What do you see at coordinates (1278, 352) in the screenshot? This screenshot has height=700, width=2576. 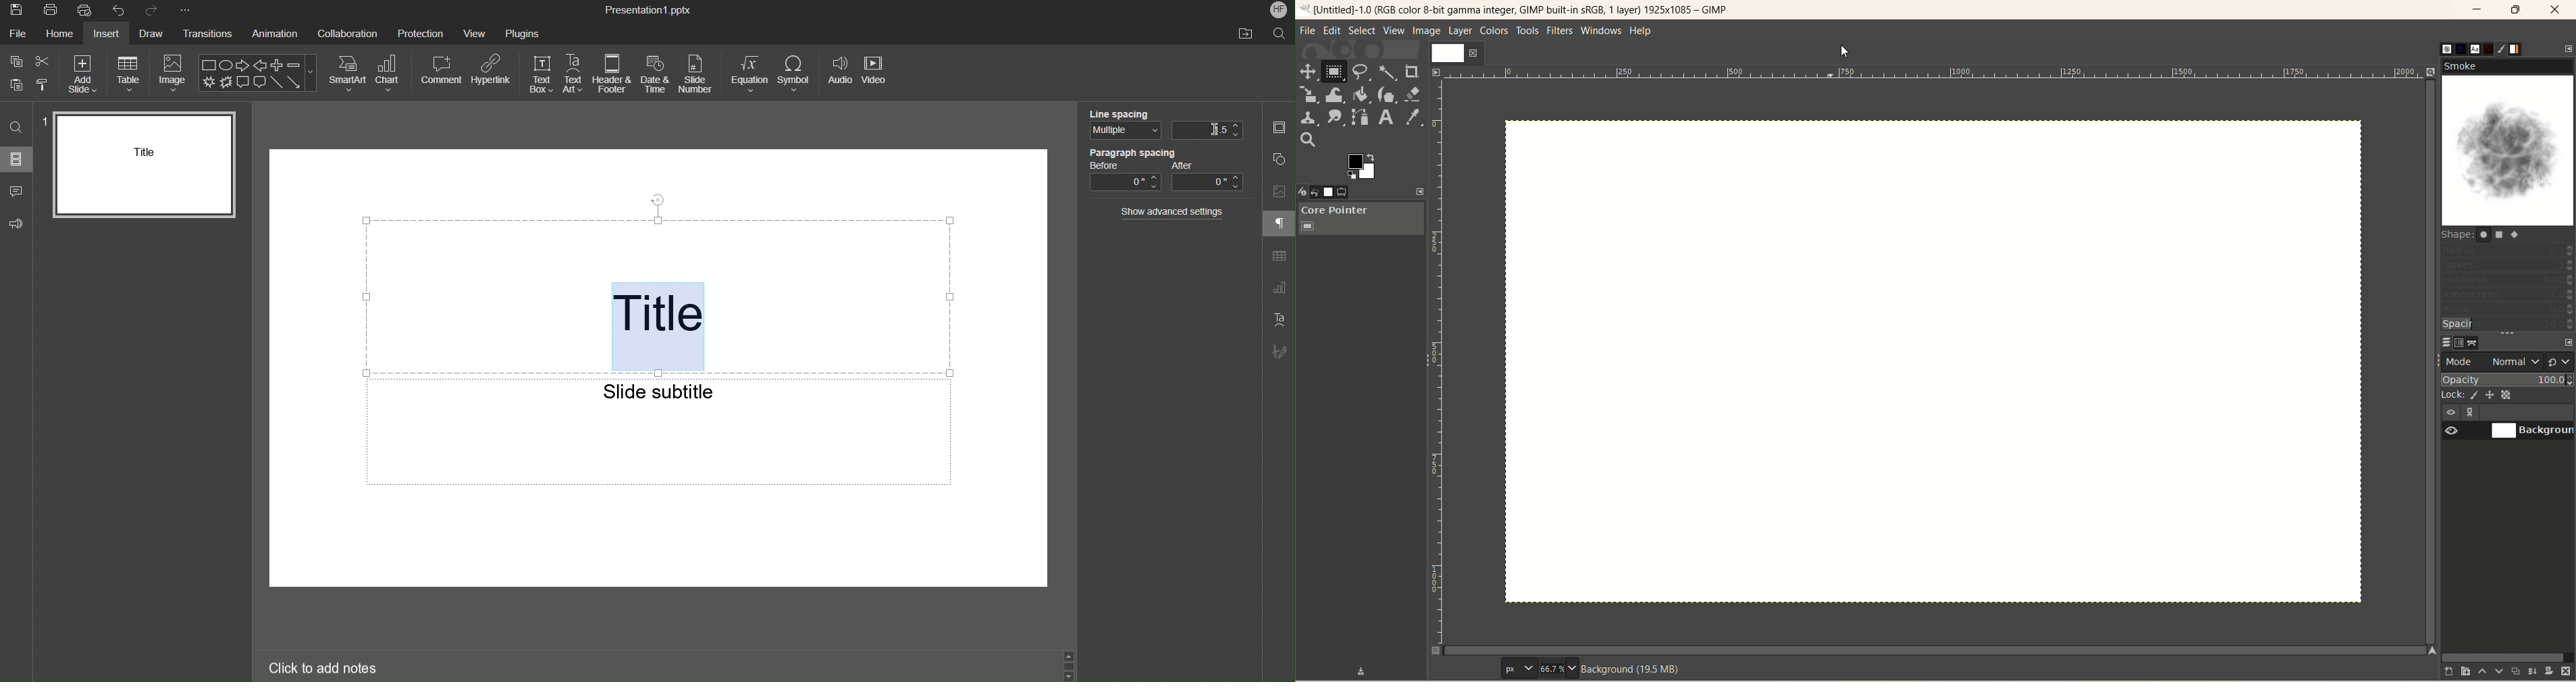 I see `Signature` at bounding box center [1278, 352].